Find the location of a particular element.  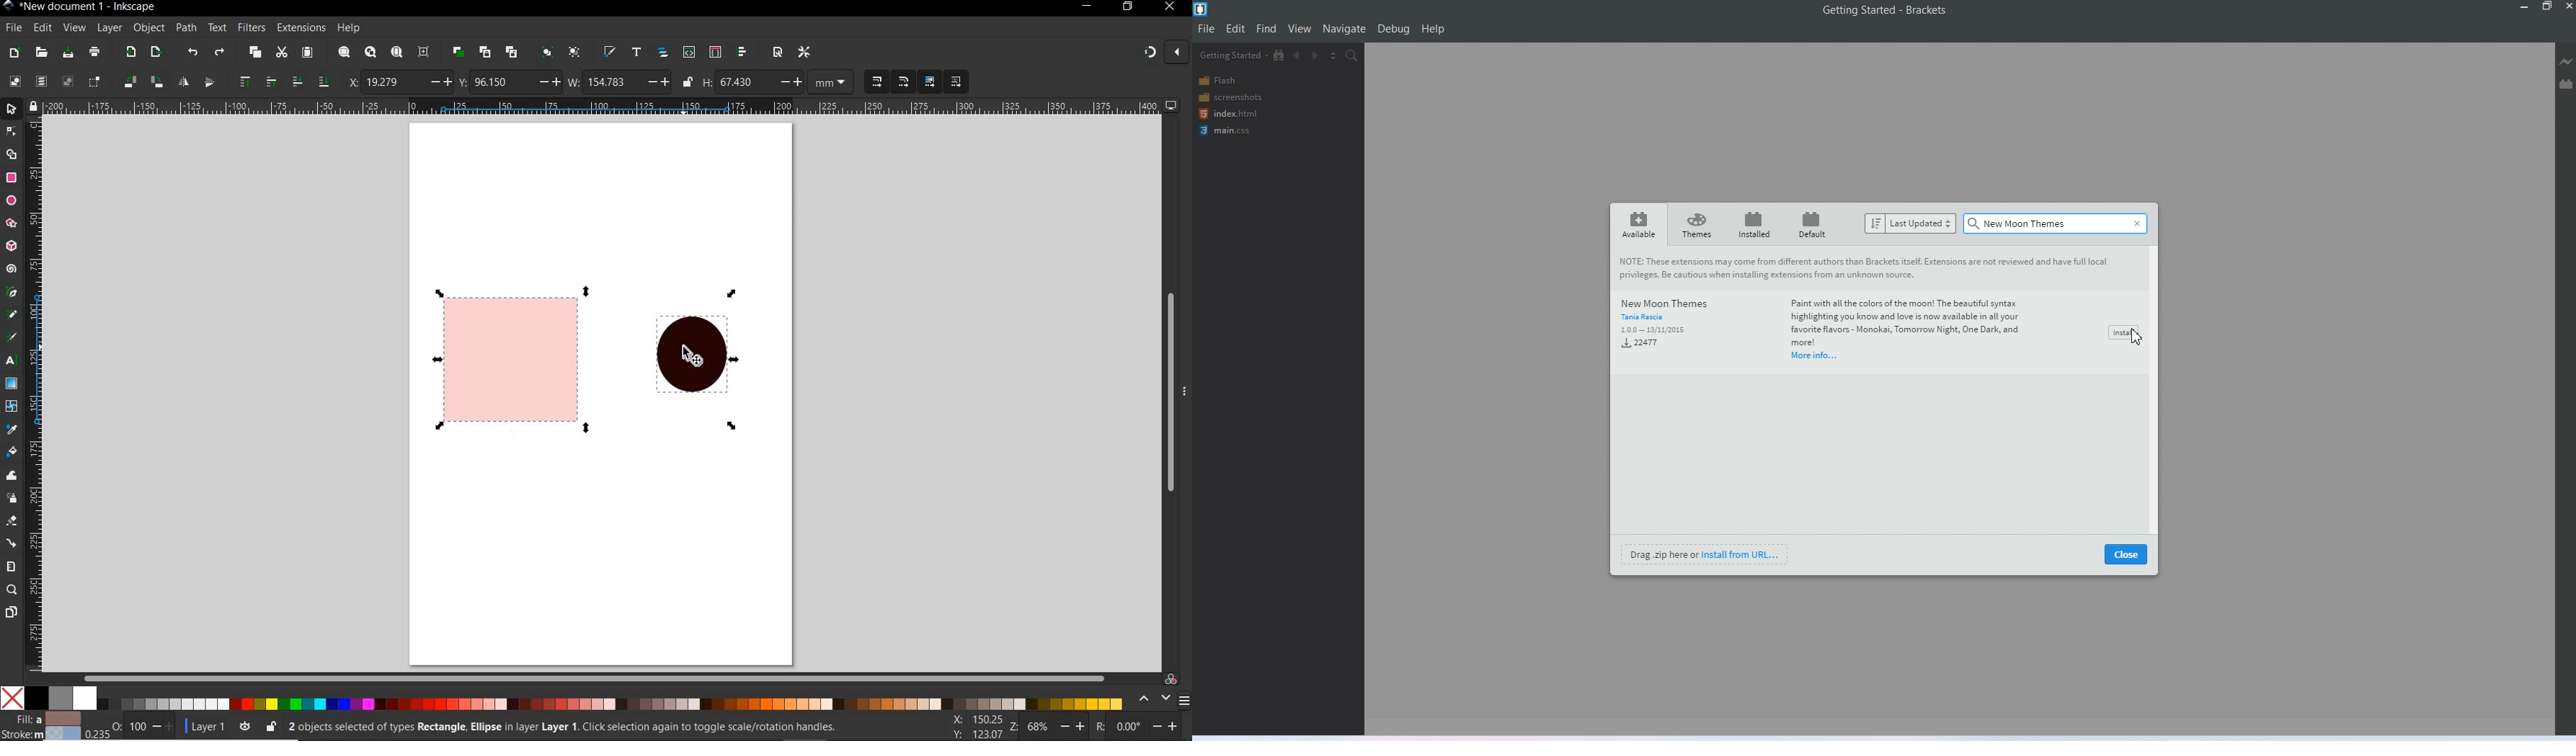

Show in file tree is located at coordinates (1280, 55).